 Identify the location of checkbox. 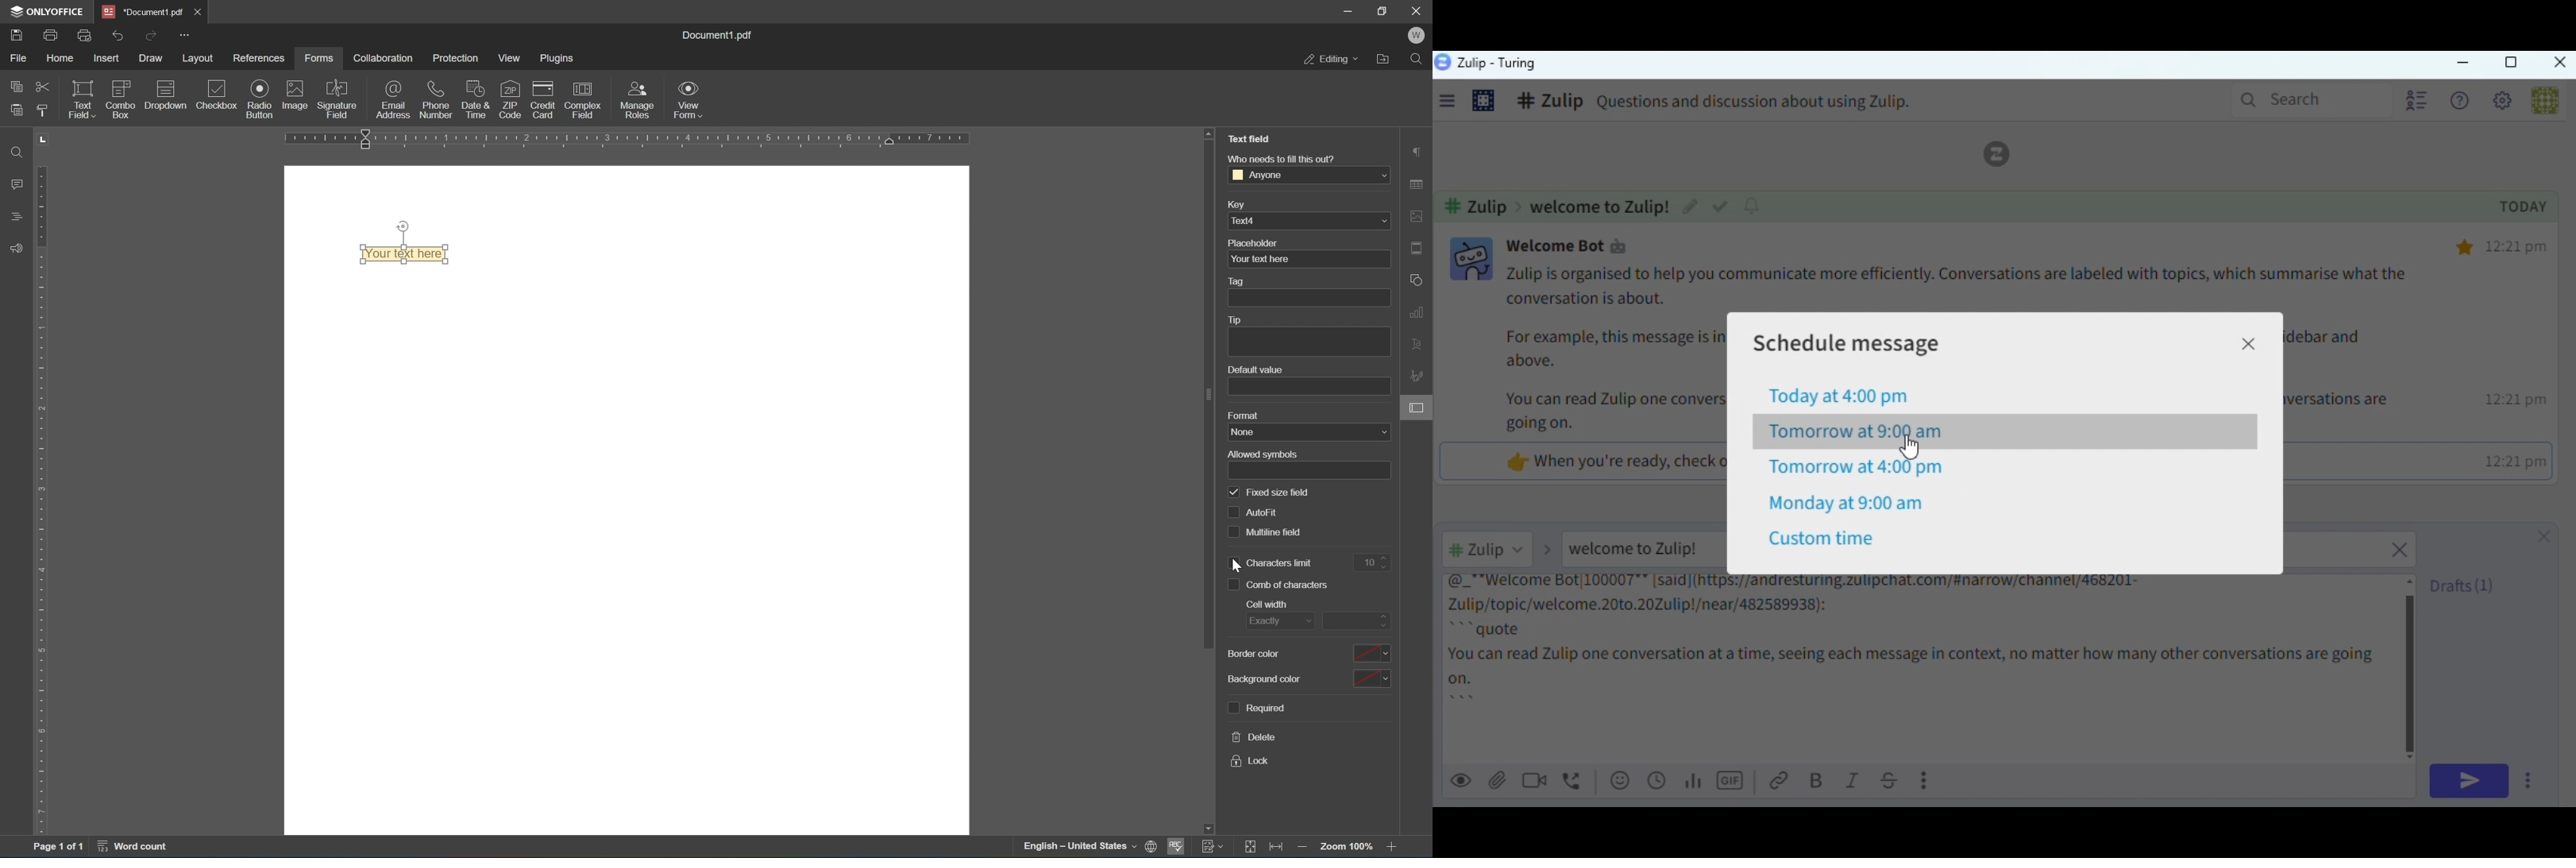
(1234, 511).